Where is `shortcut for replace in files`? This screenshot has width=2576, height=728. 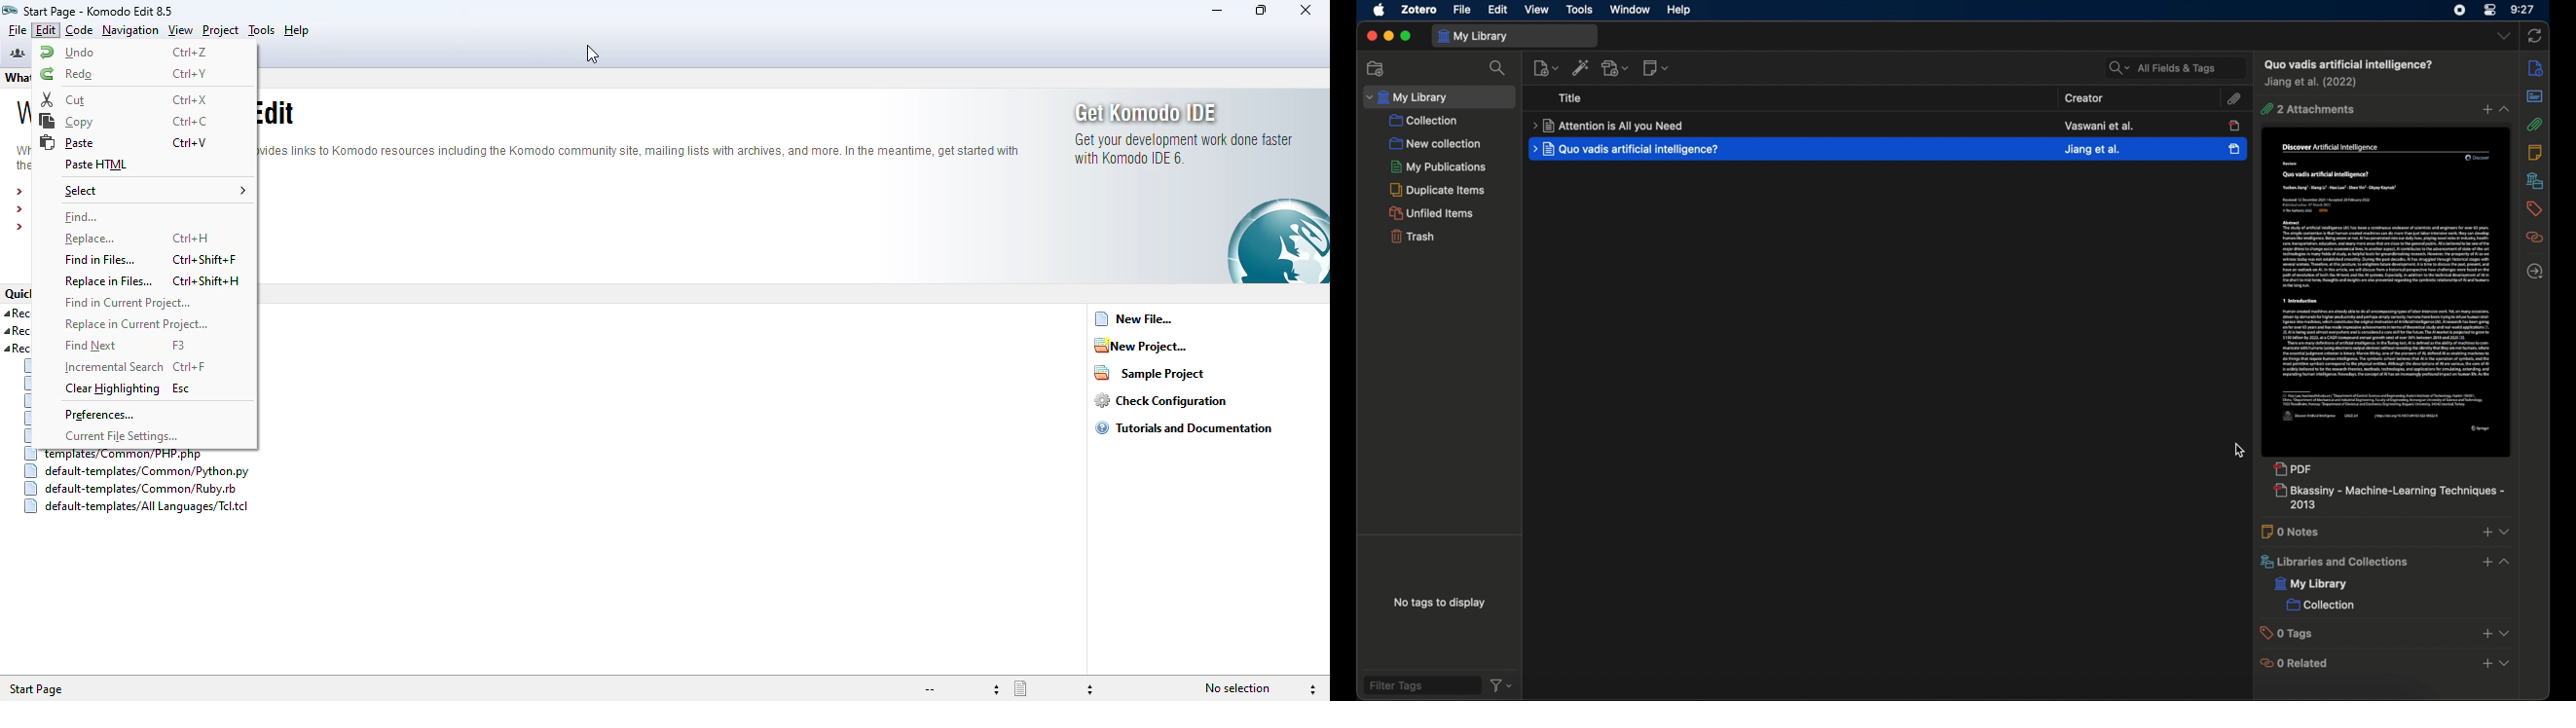 shortcut for replace in files is located at coordinates (206, 281).